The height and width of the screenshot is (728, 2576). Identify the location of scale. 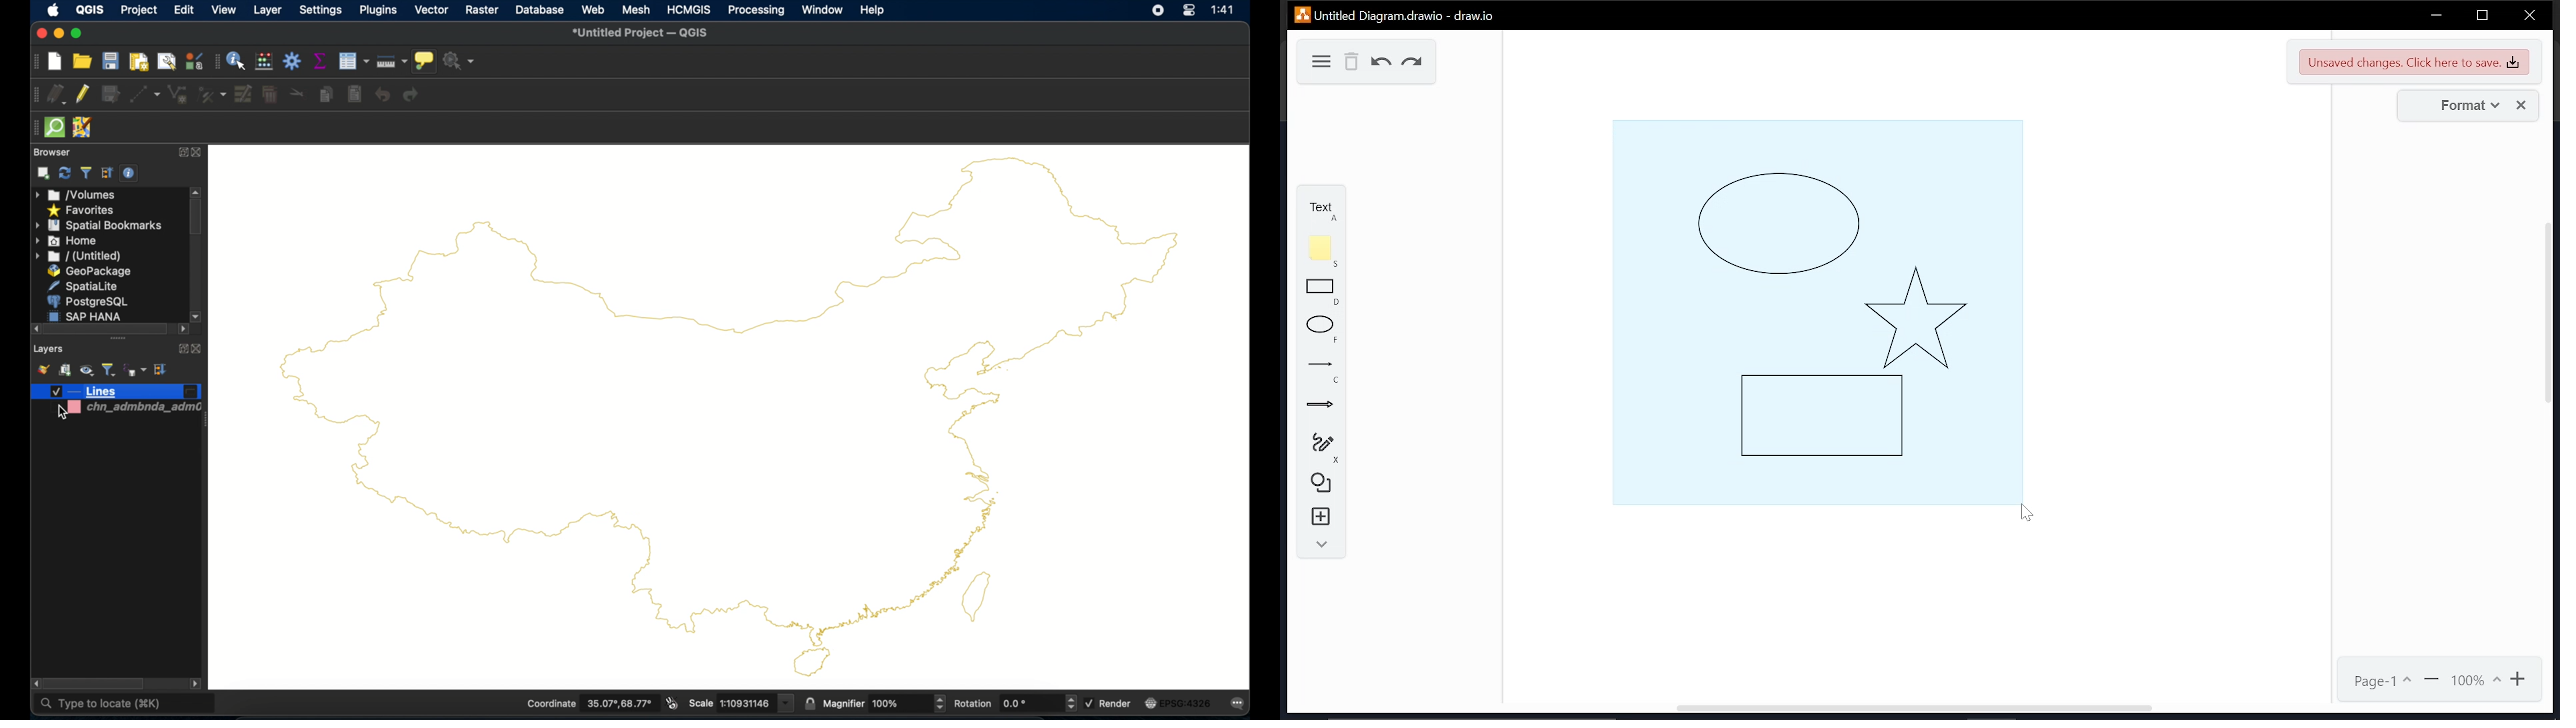
(740, 703).